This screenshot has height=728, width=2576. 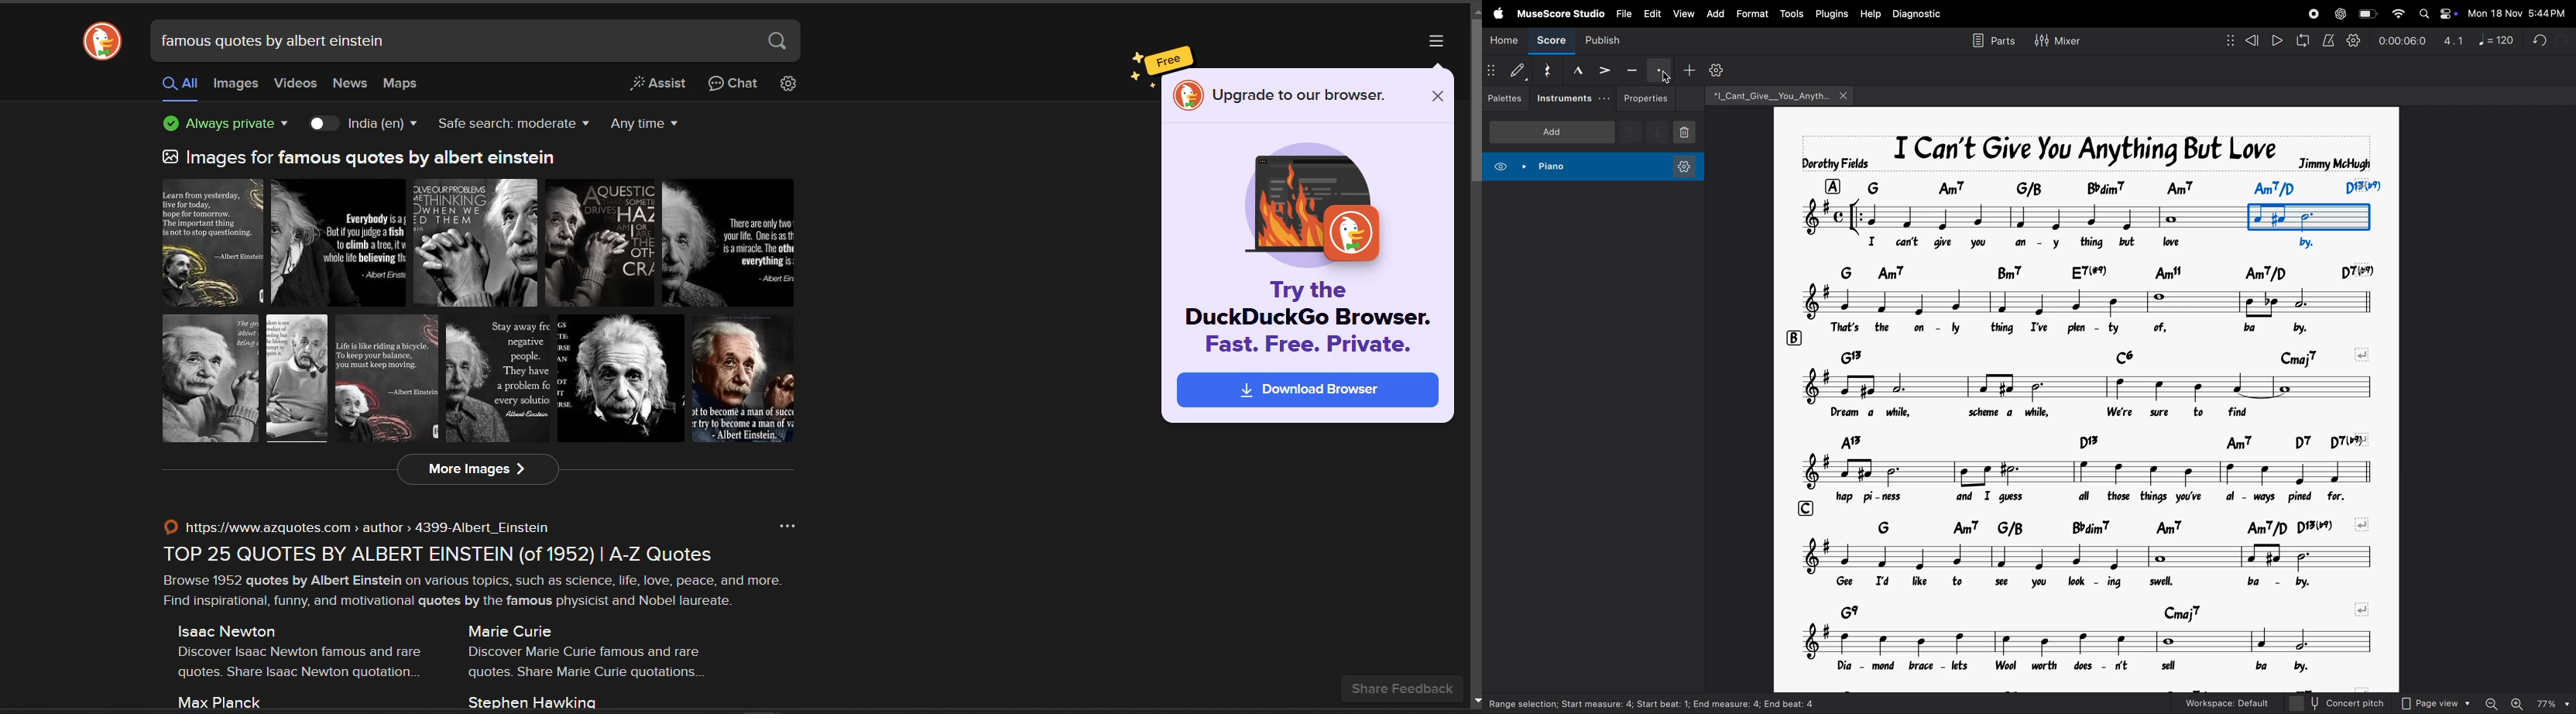 I want to click on download browser, so click(x=1306, y=390).